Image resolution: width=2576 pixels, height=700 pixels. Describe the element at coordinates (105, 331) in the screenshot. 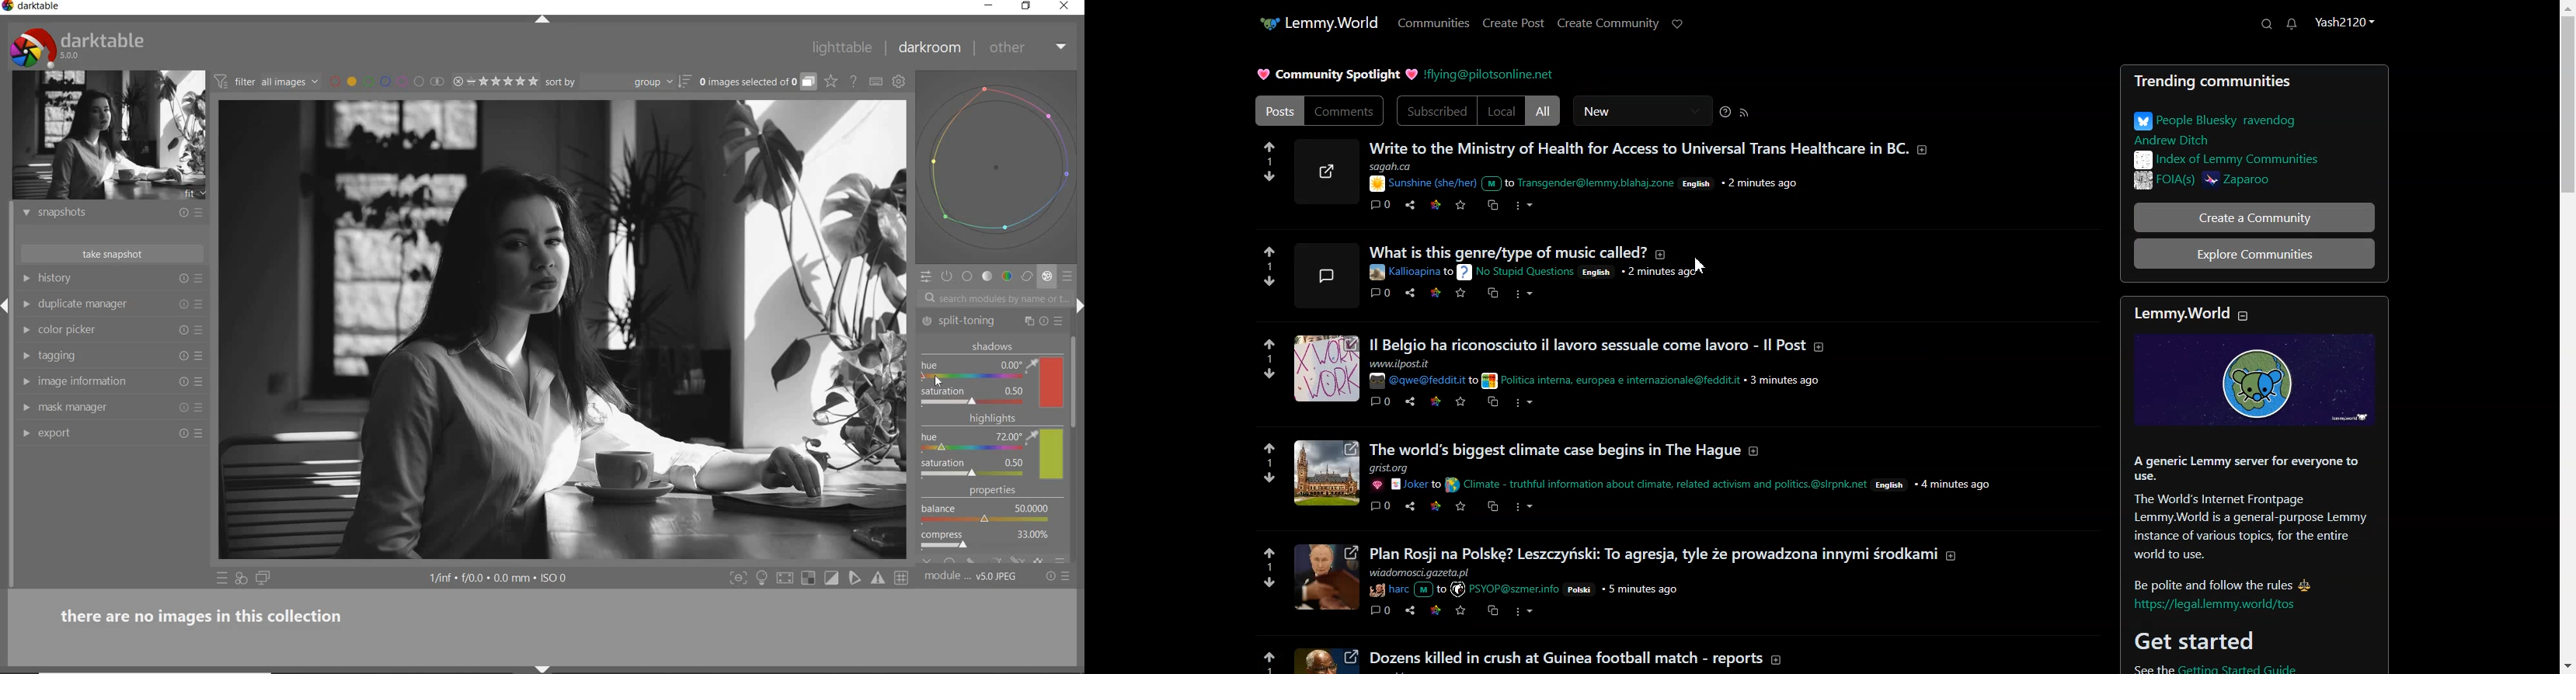

I see `color picker` at that location.